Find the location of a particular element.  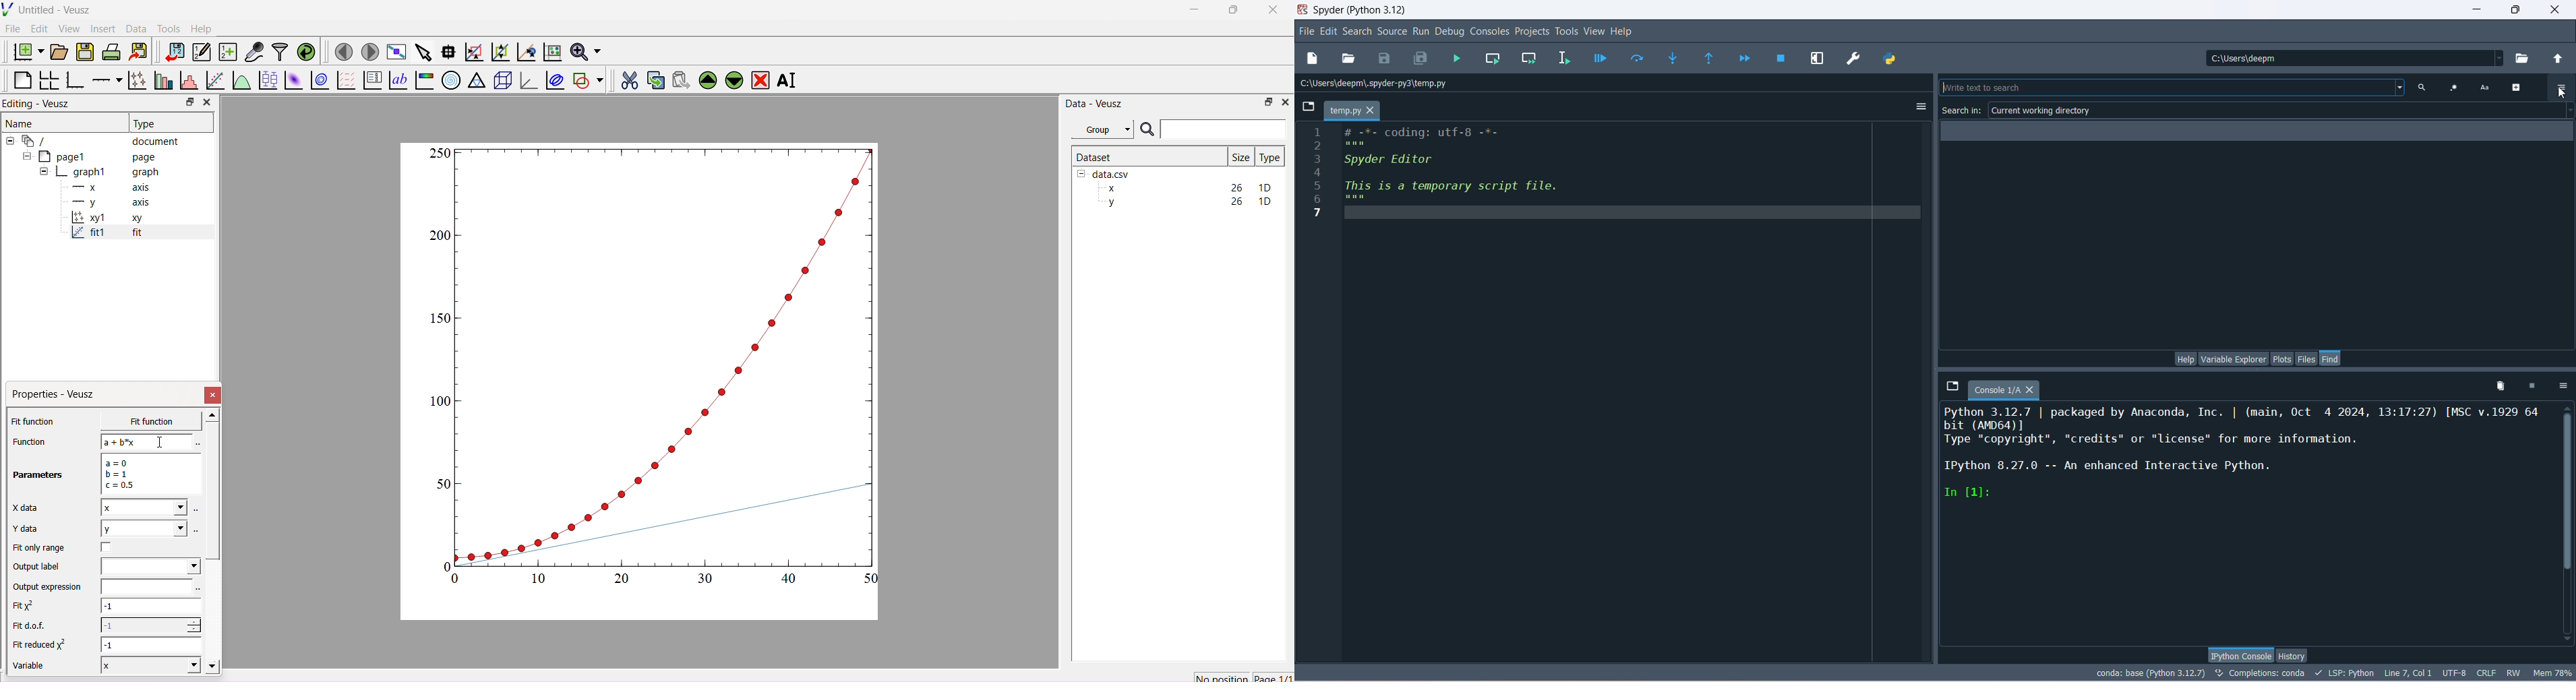

edit is located at coordinates (1327, 31).